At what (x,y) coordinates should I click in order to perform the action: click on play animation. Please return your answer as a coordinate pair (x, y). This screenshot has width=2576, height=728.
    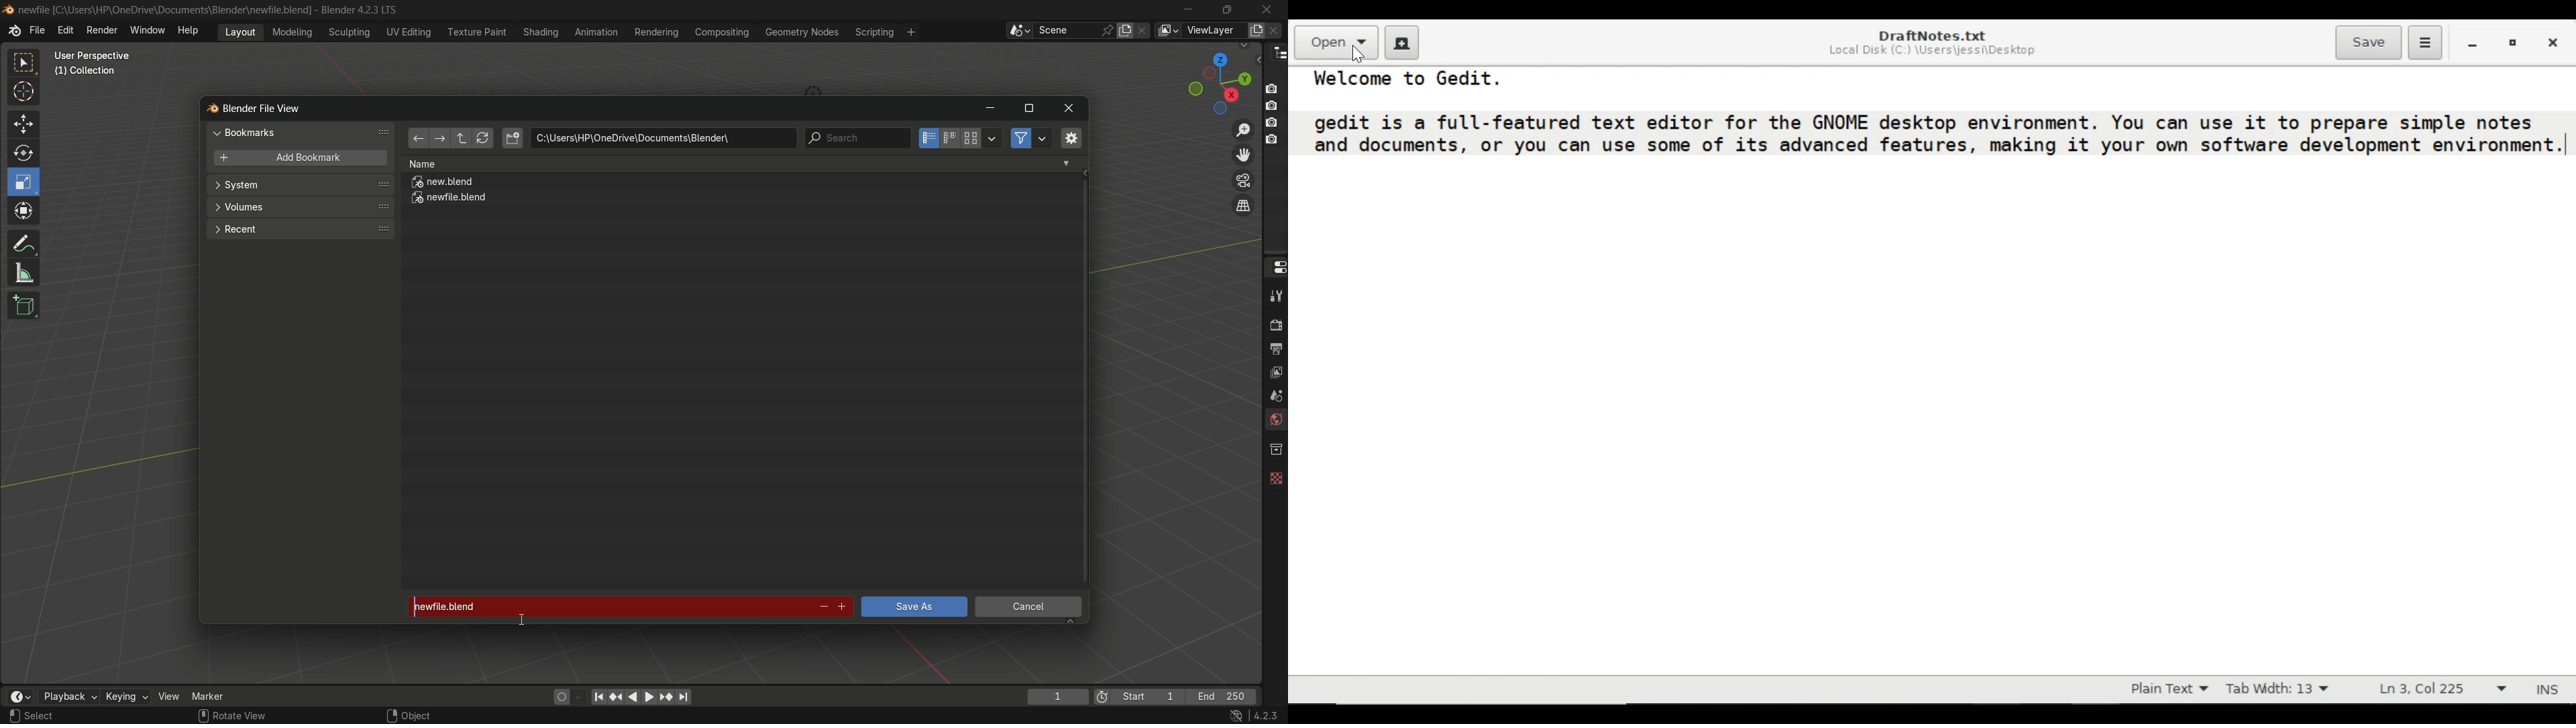
    Looking at the image, I should click on (641, 697).